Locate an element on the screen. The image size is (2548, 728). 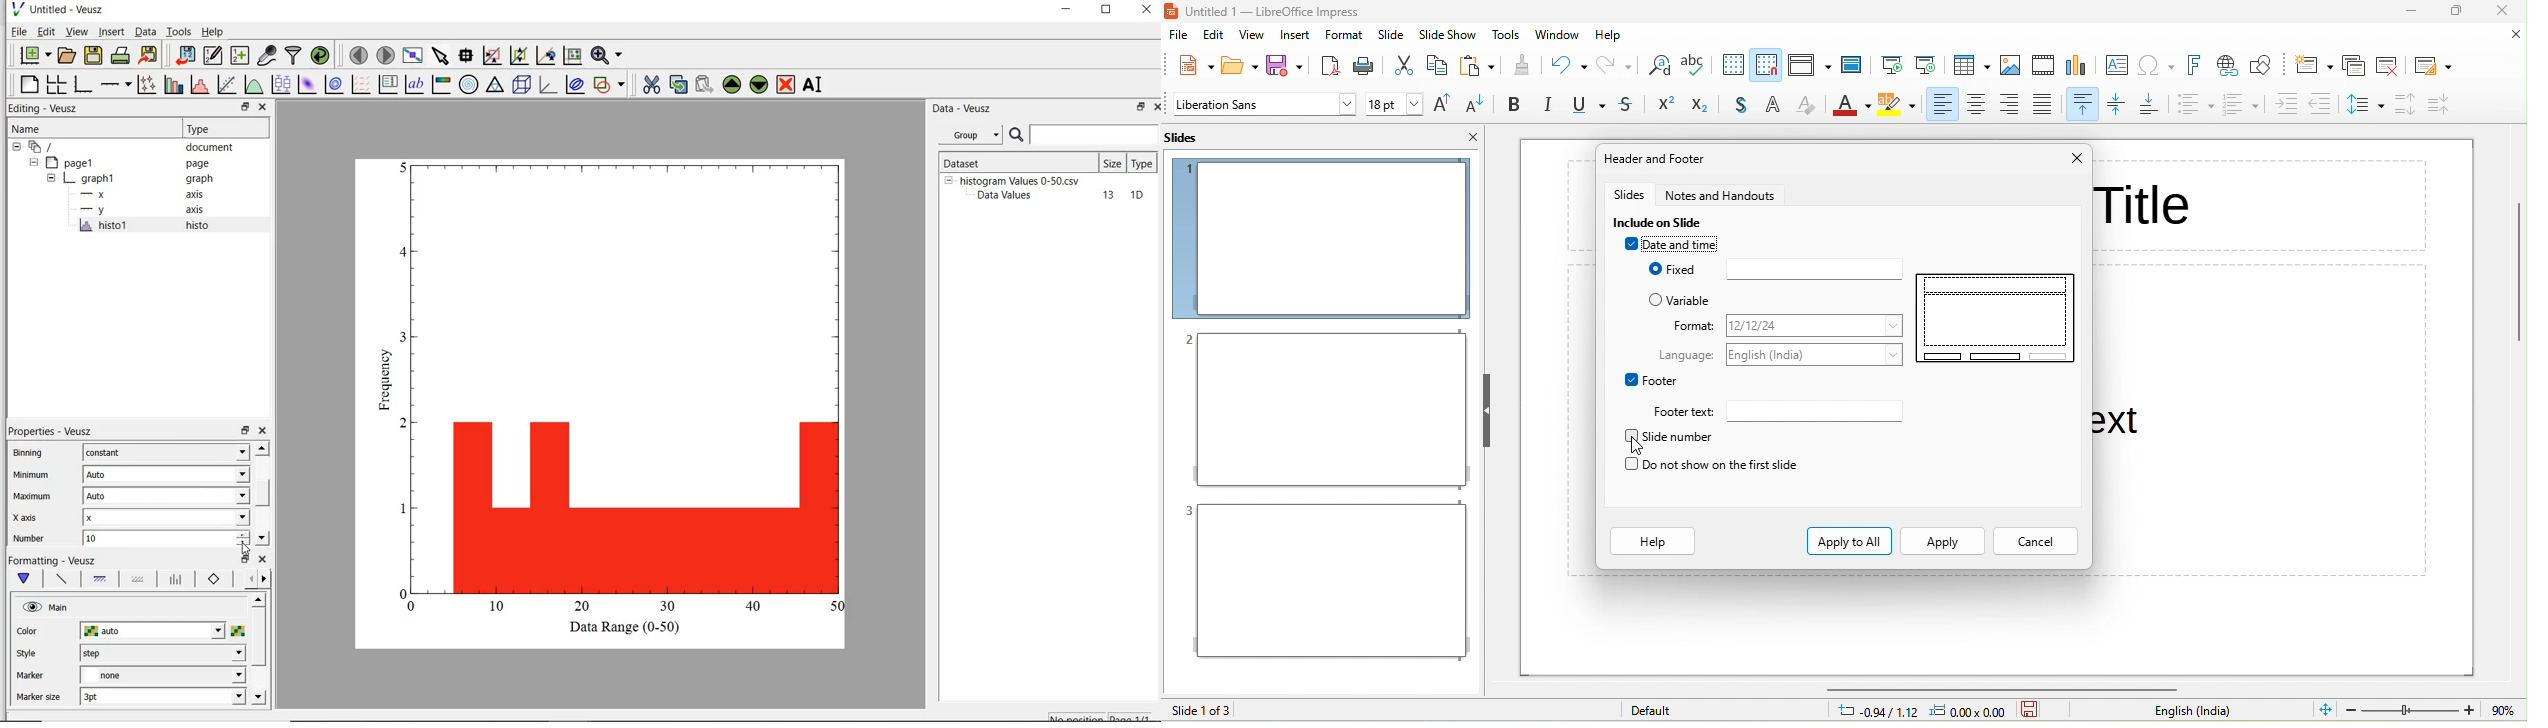
Checkbox is located at coordinates (1652, 269).